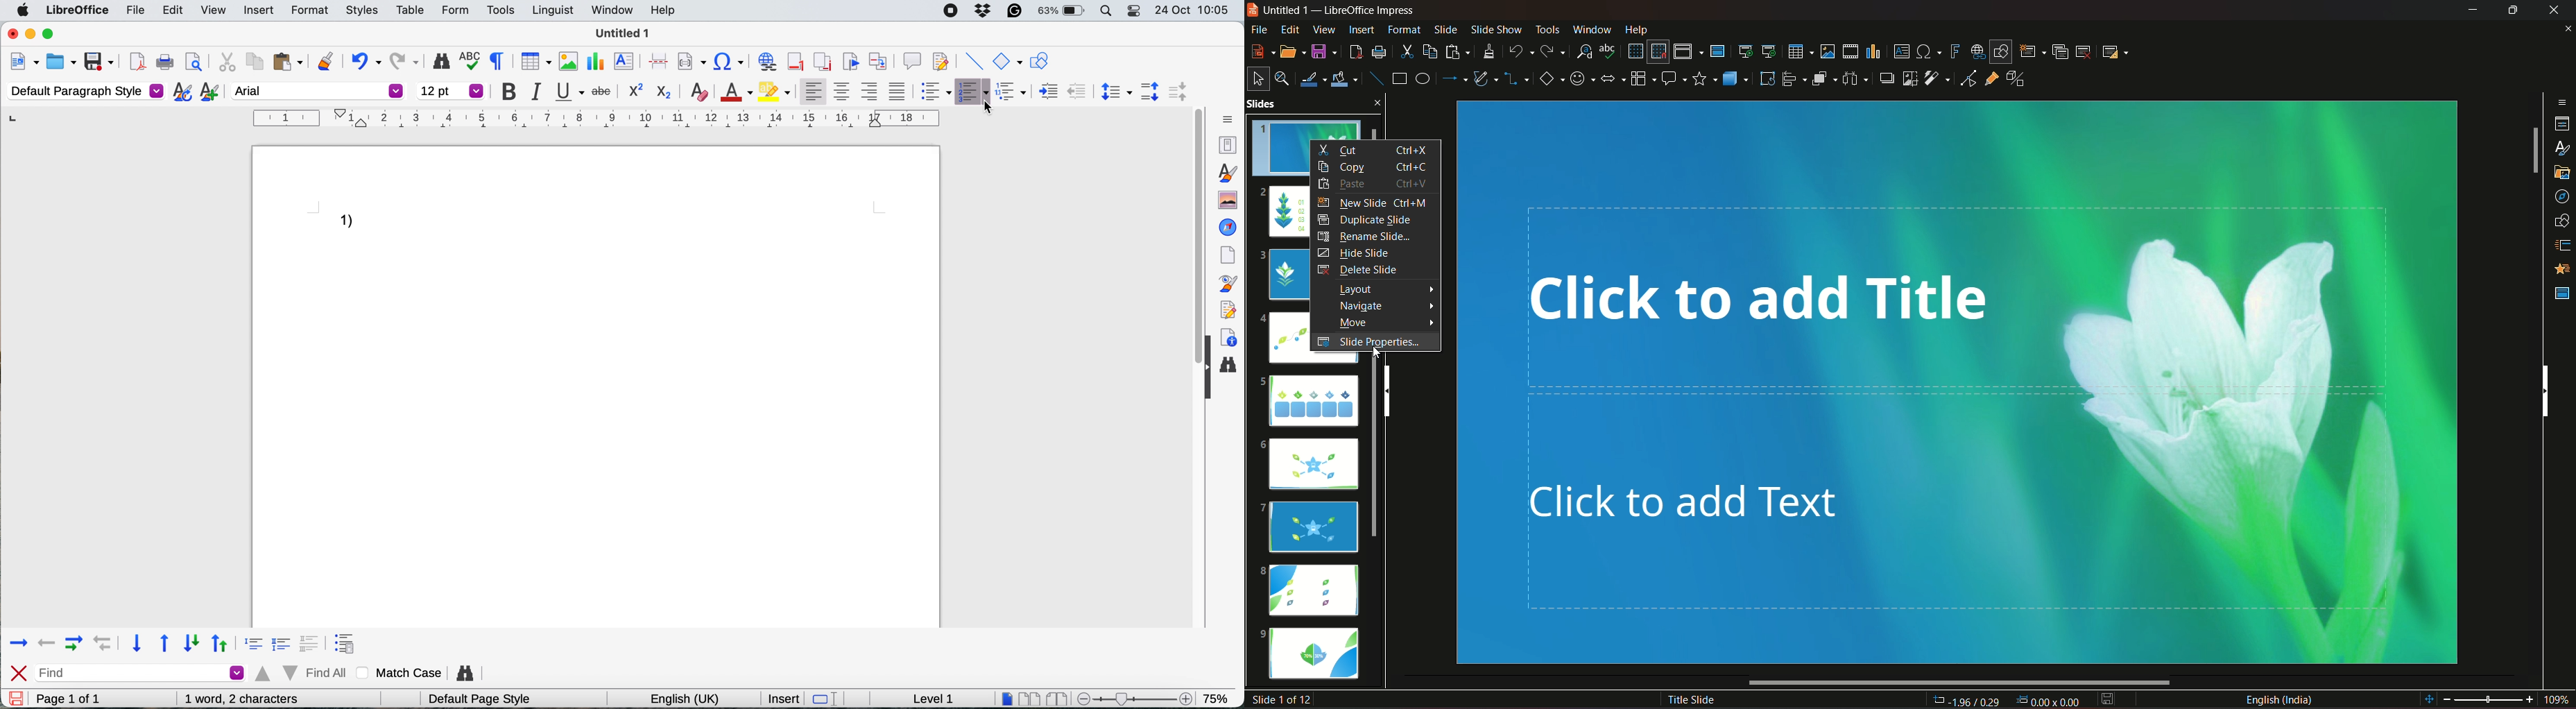  I want to click on numbered list inserted, so click(354, 224).